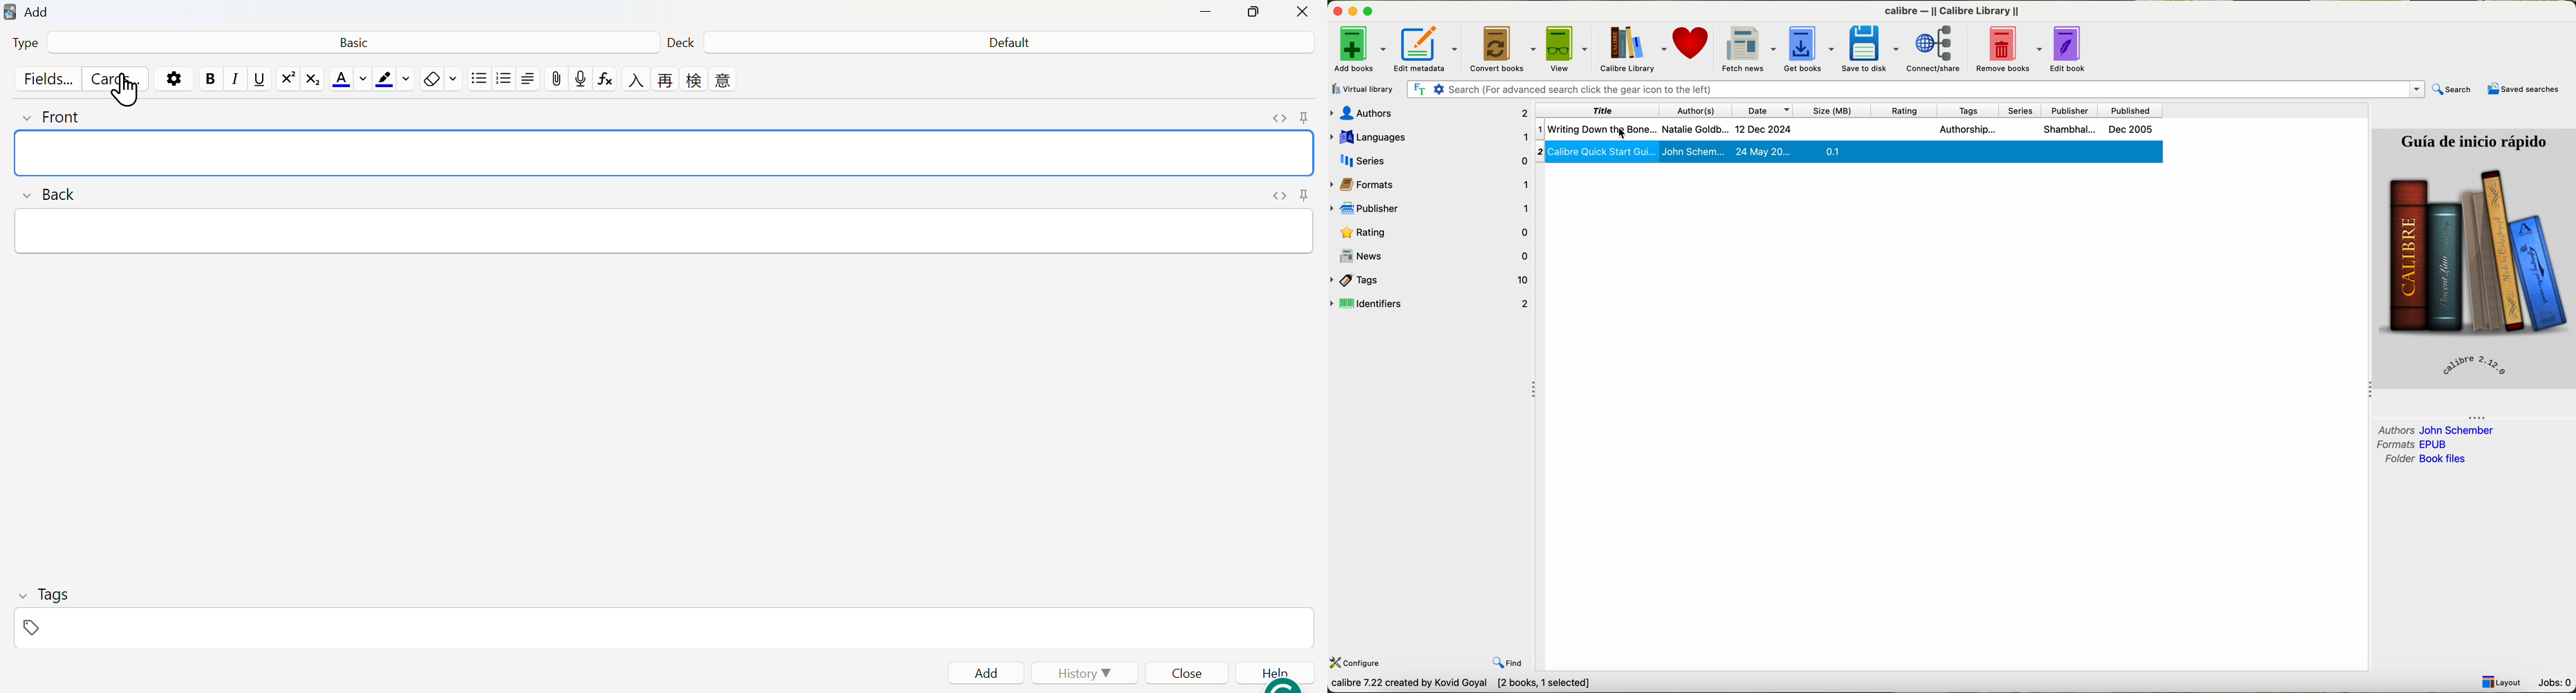  What do you see at coordinates (1430, 47) in the screenshot?
I see `edit metadata` at bounding box center [1430, 47].